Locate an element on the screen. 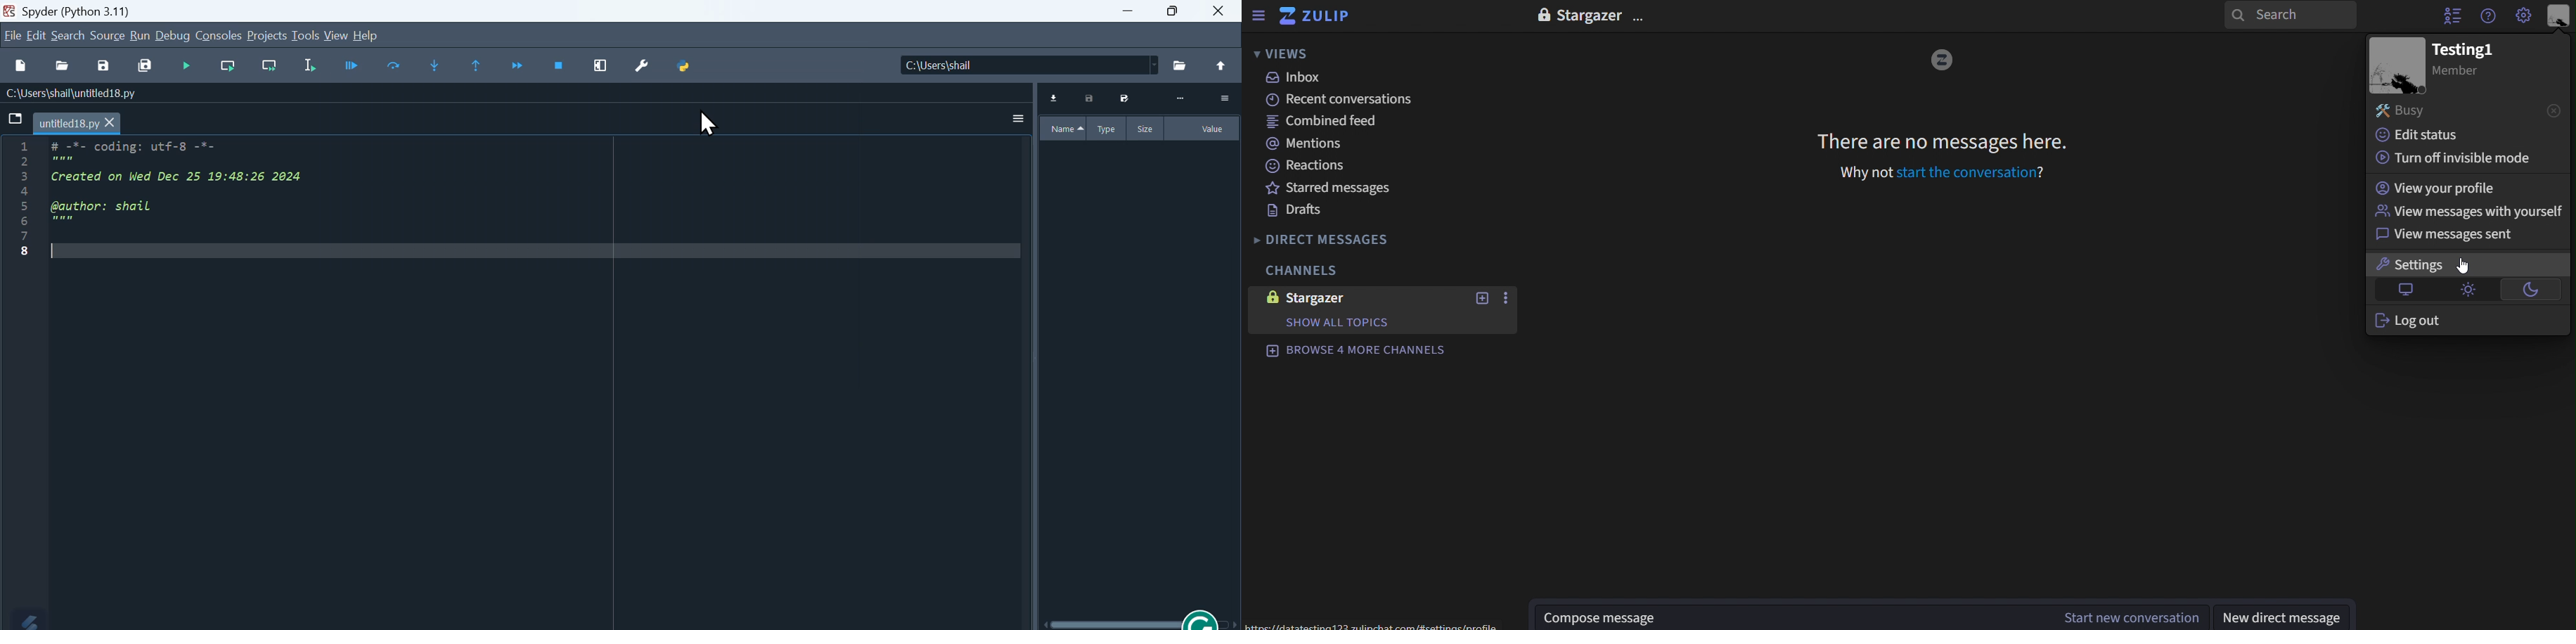 The width and height of the screenshot is (2576, 644). options is located at coordinates (1179, 98).